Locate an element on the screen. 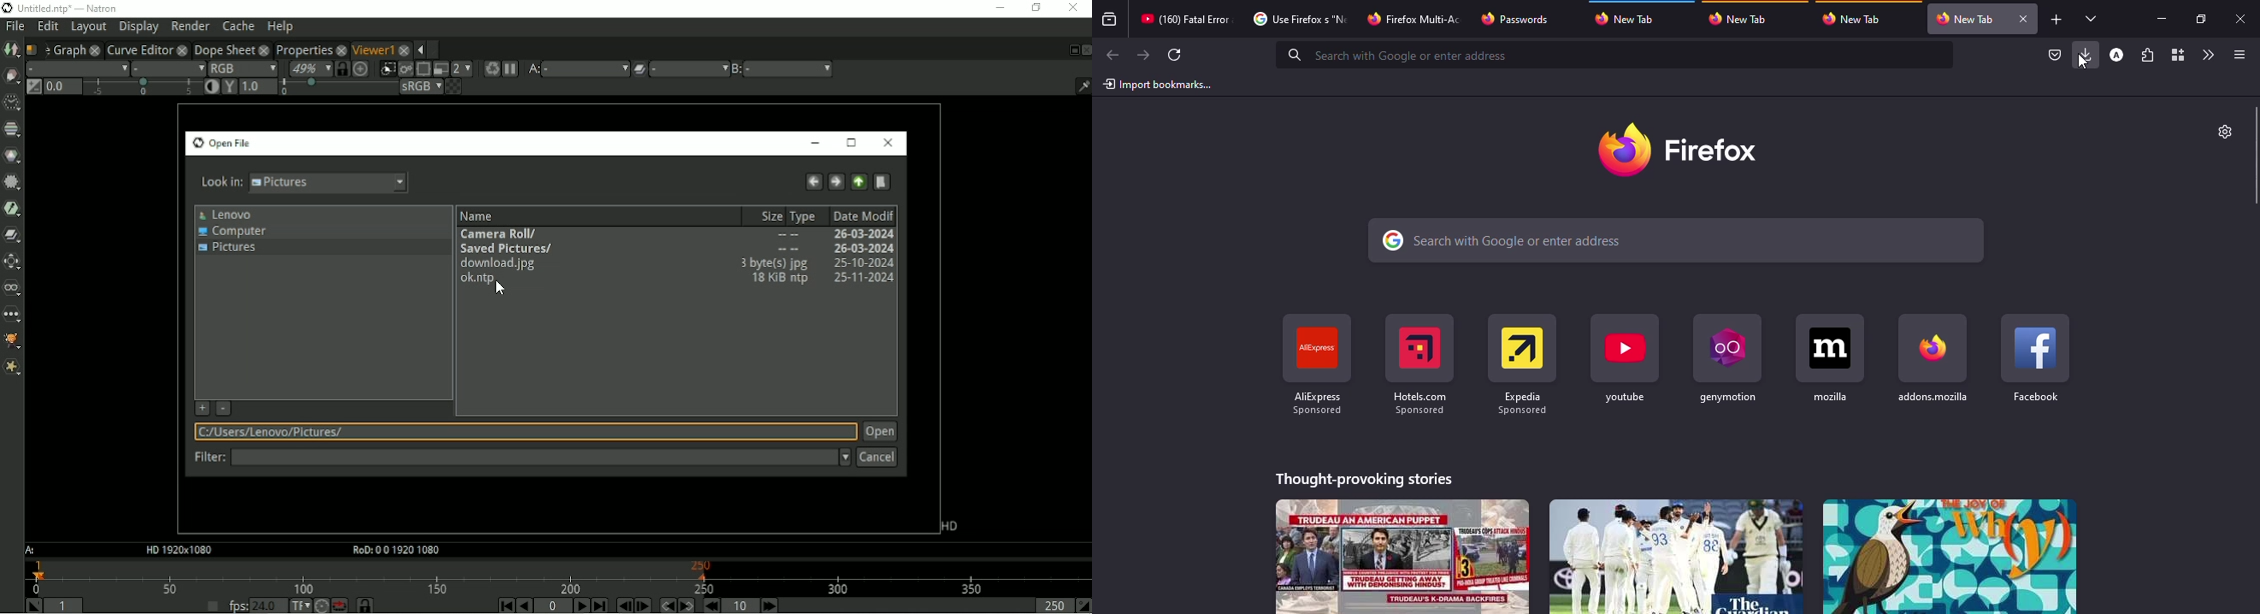 The height and width of the screenshot is (616, 2268). shortcut is located at coordinates (1521, 358).